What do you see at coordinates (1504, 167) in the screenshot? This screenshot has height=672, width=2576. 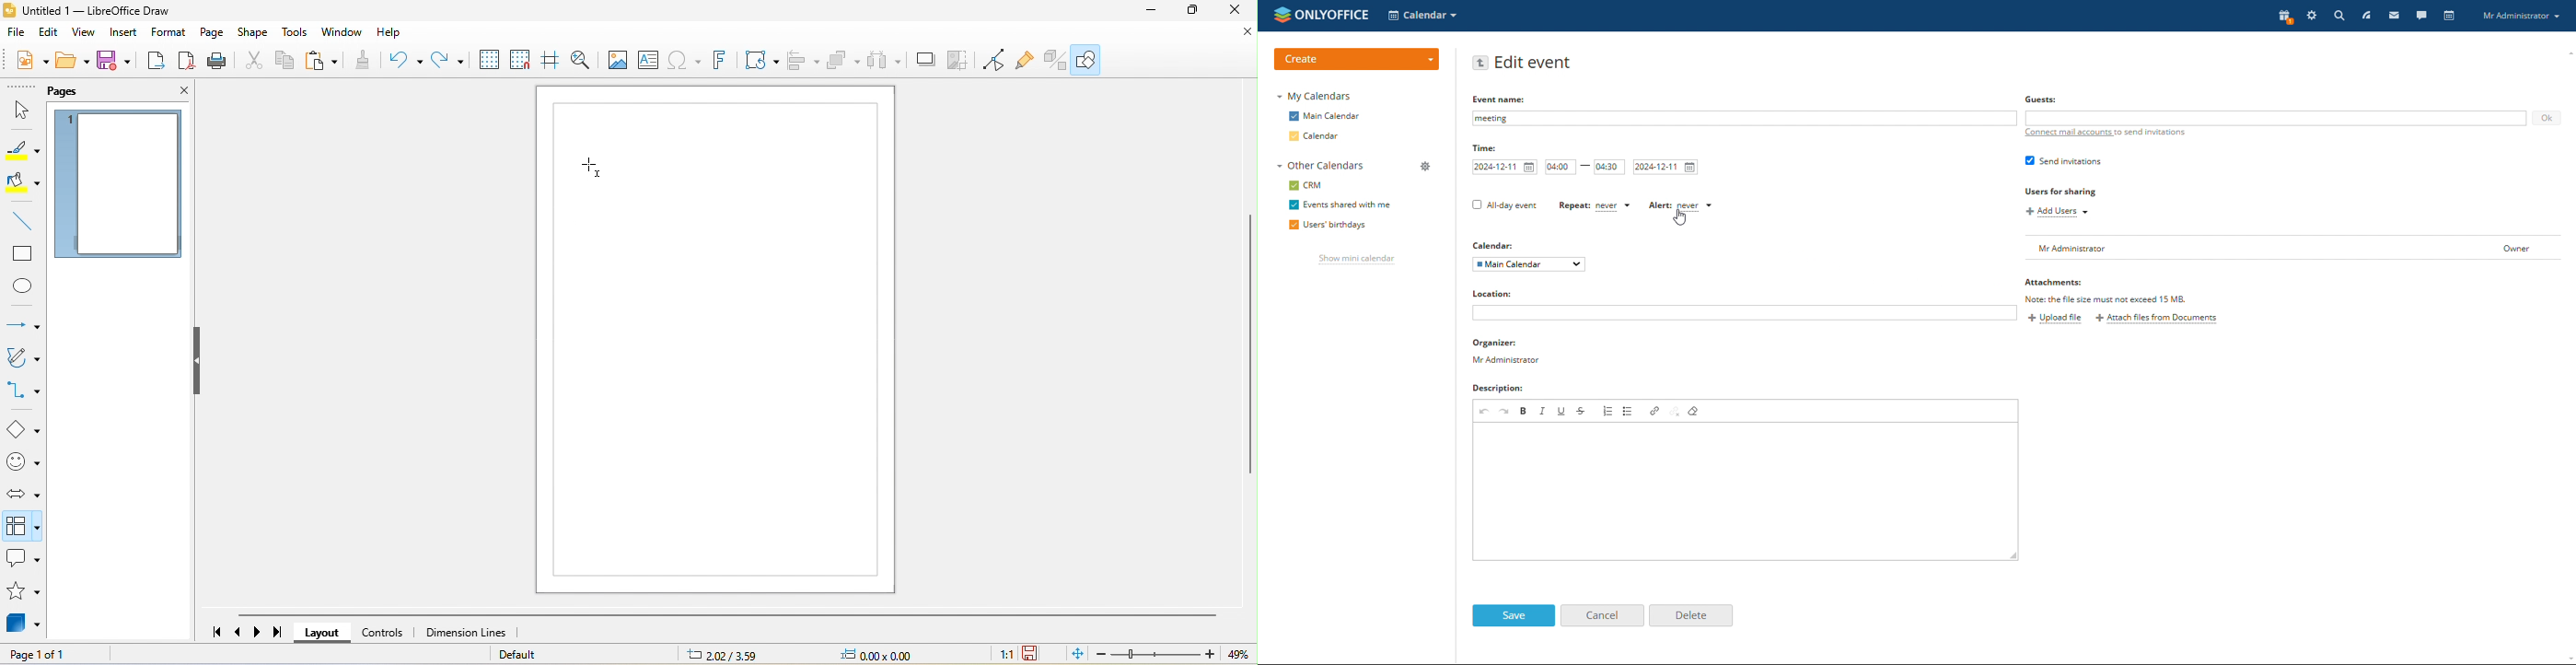 I see `start date` at bounding box center [1504, 167].